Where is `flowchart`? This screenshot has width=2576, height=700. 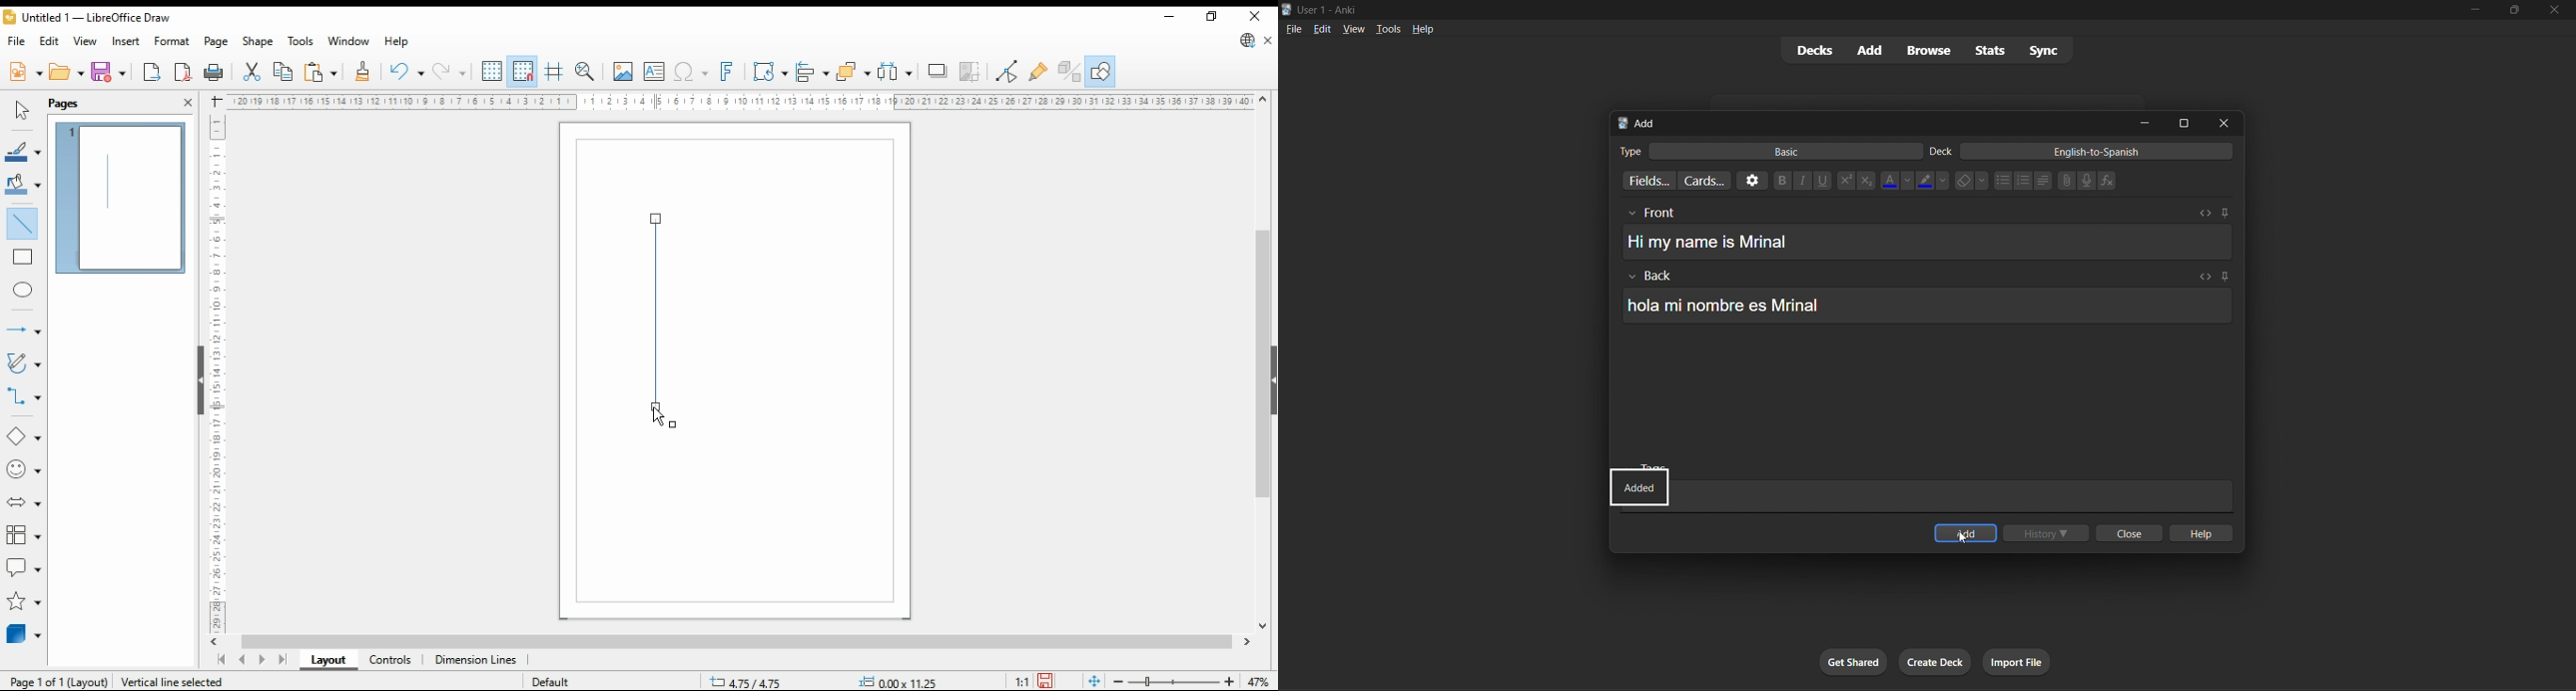
flowchart is located at coordinates (24, 536).